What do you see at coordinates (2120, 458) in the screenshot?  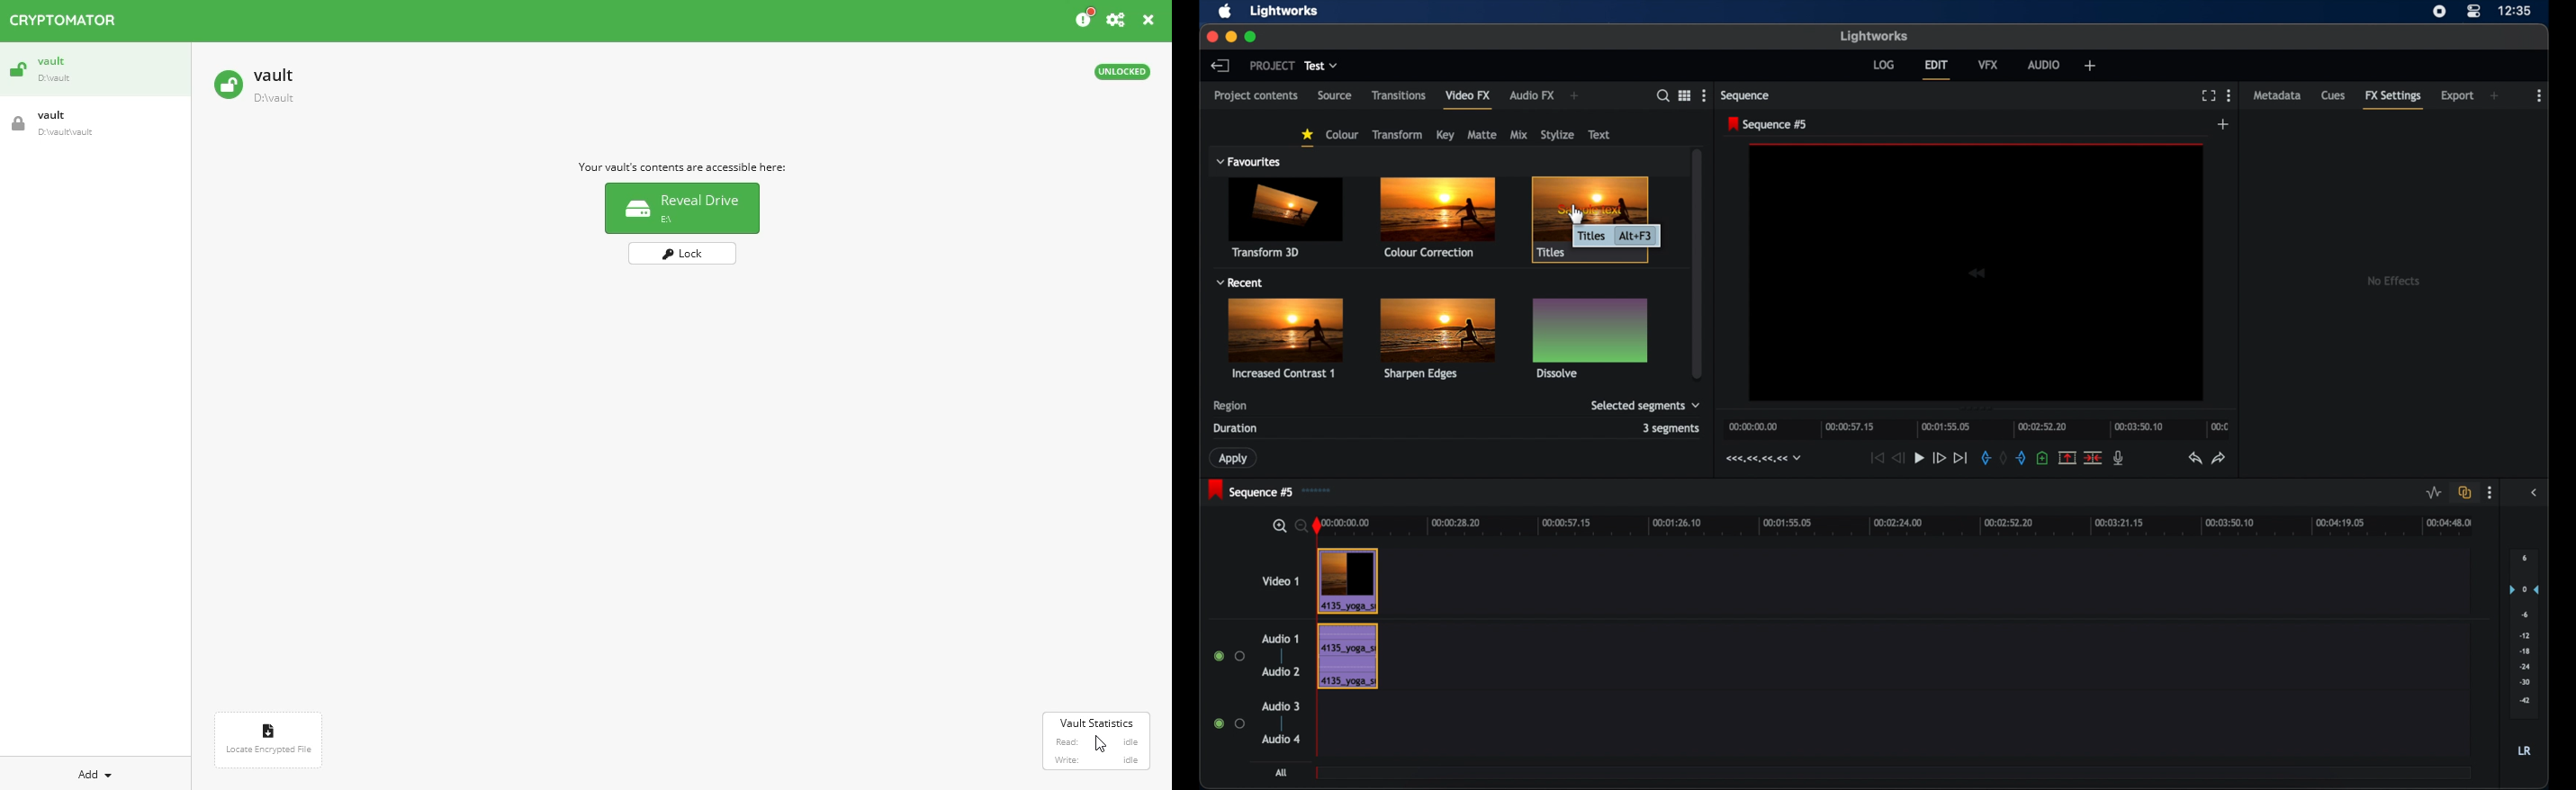 I see `mic` at bounding box center [2120, 458].